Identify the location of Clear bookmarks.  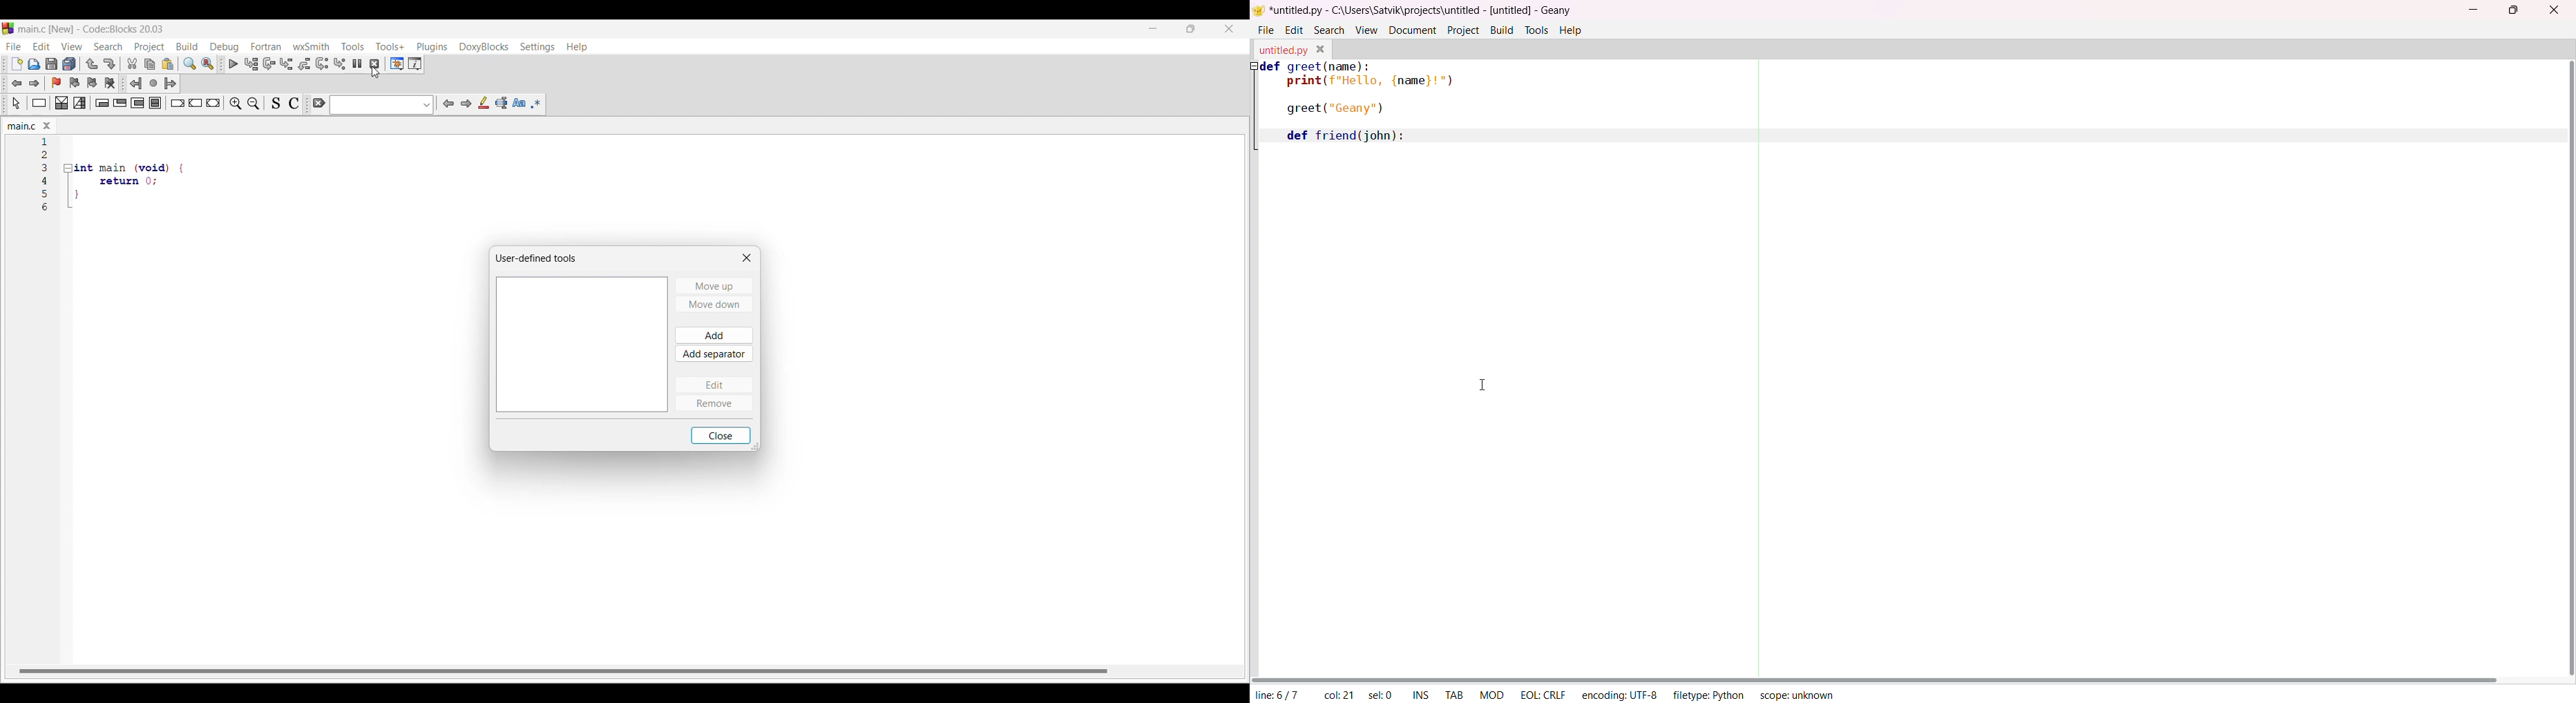
(110, 83).